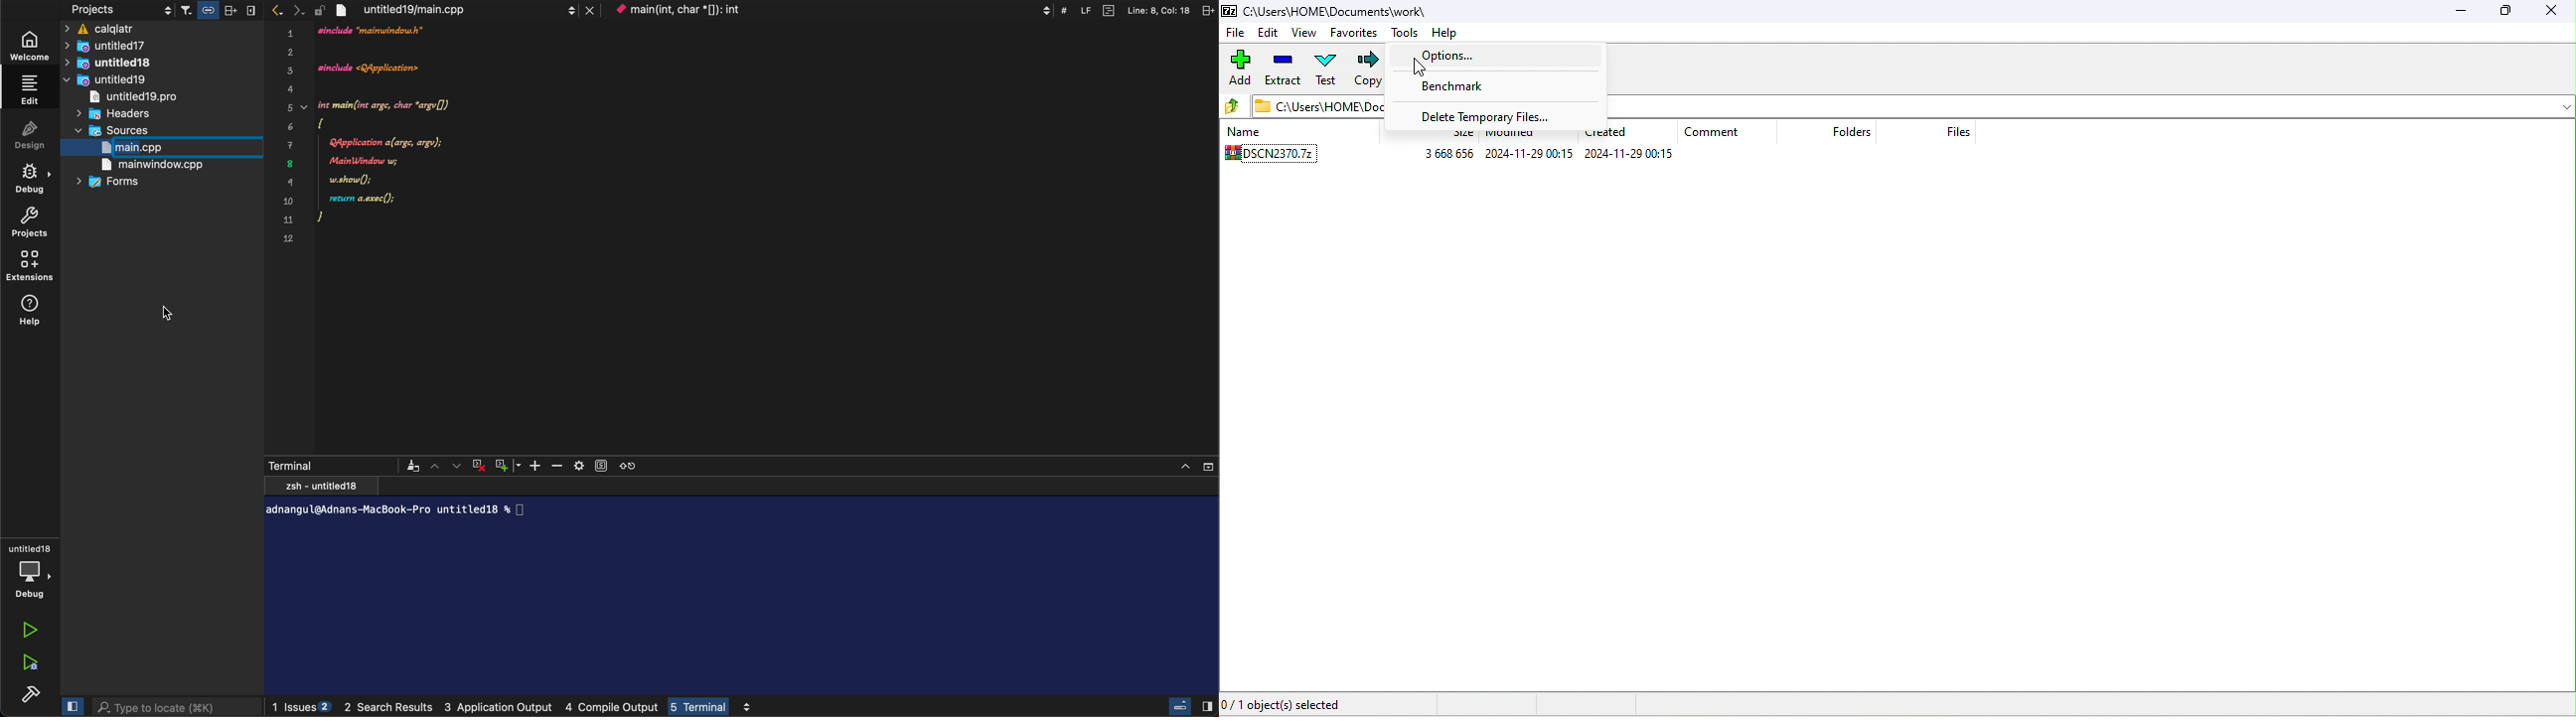 The height and width of the screenshot is (728, 2576). What do you see at coordinates (602, 464) in the screenshot?
I see `Subtitles` at bounding box center [602, 464].